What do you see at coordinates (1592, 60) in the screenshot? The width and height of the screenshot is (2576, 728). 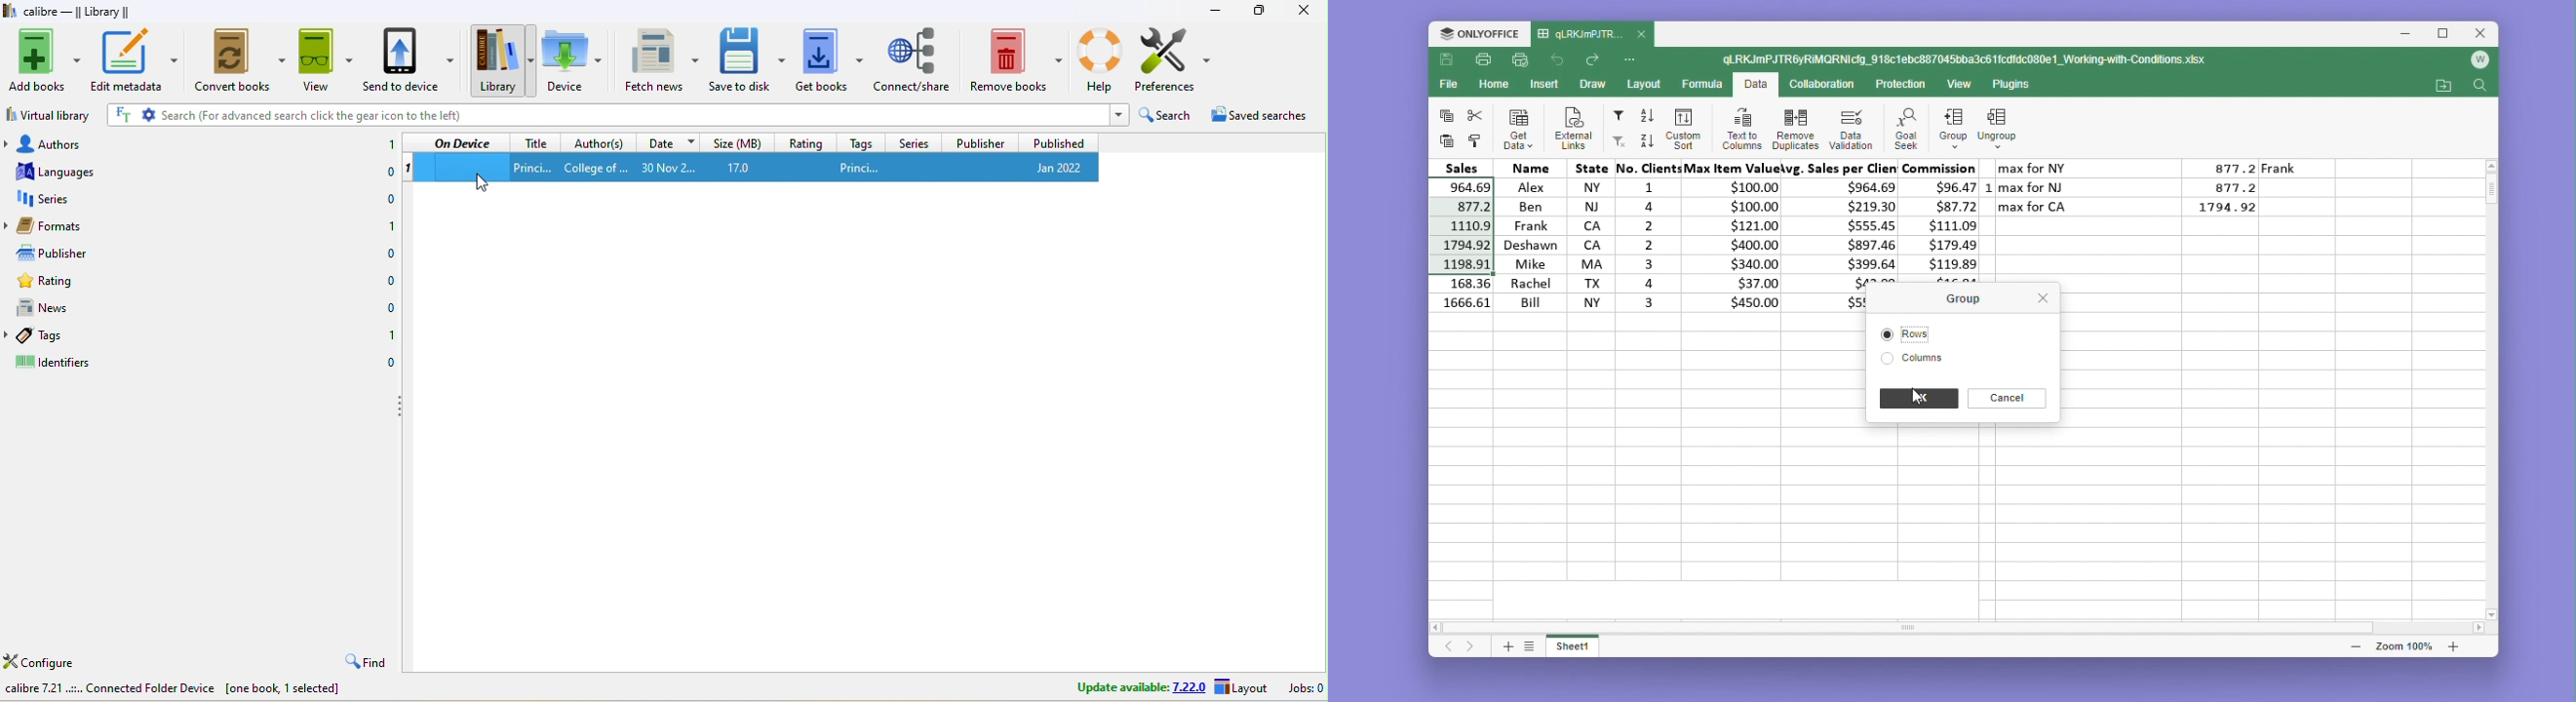 I see `Go forward` at bounding box center [1592, 60].